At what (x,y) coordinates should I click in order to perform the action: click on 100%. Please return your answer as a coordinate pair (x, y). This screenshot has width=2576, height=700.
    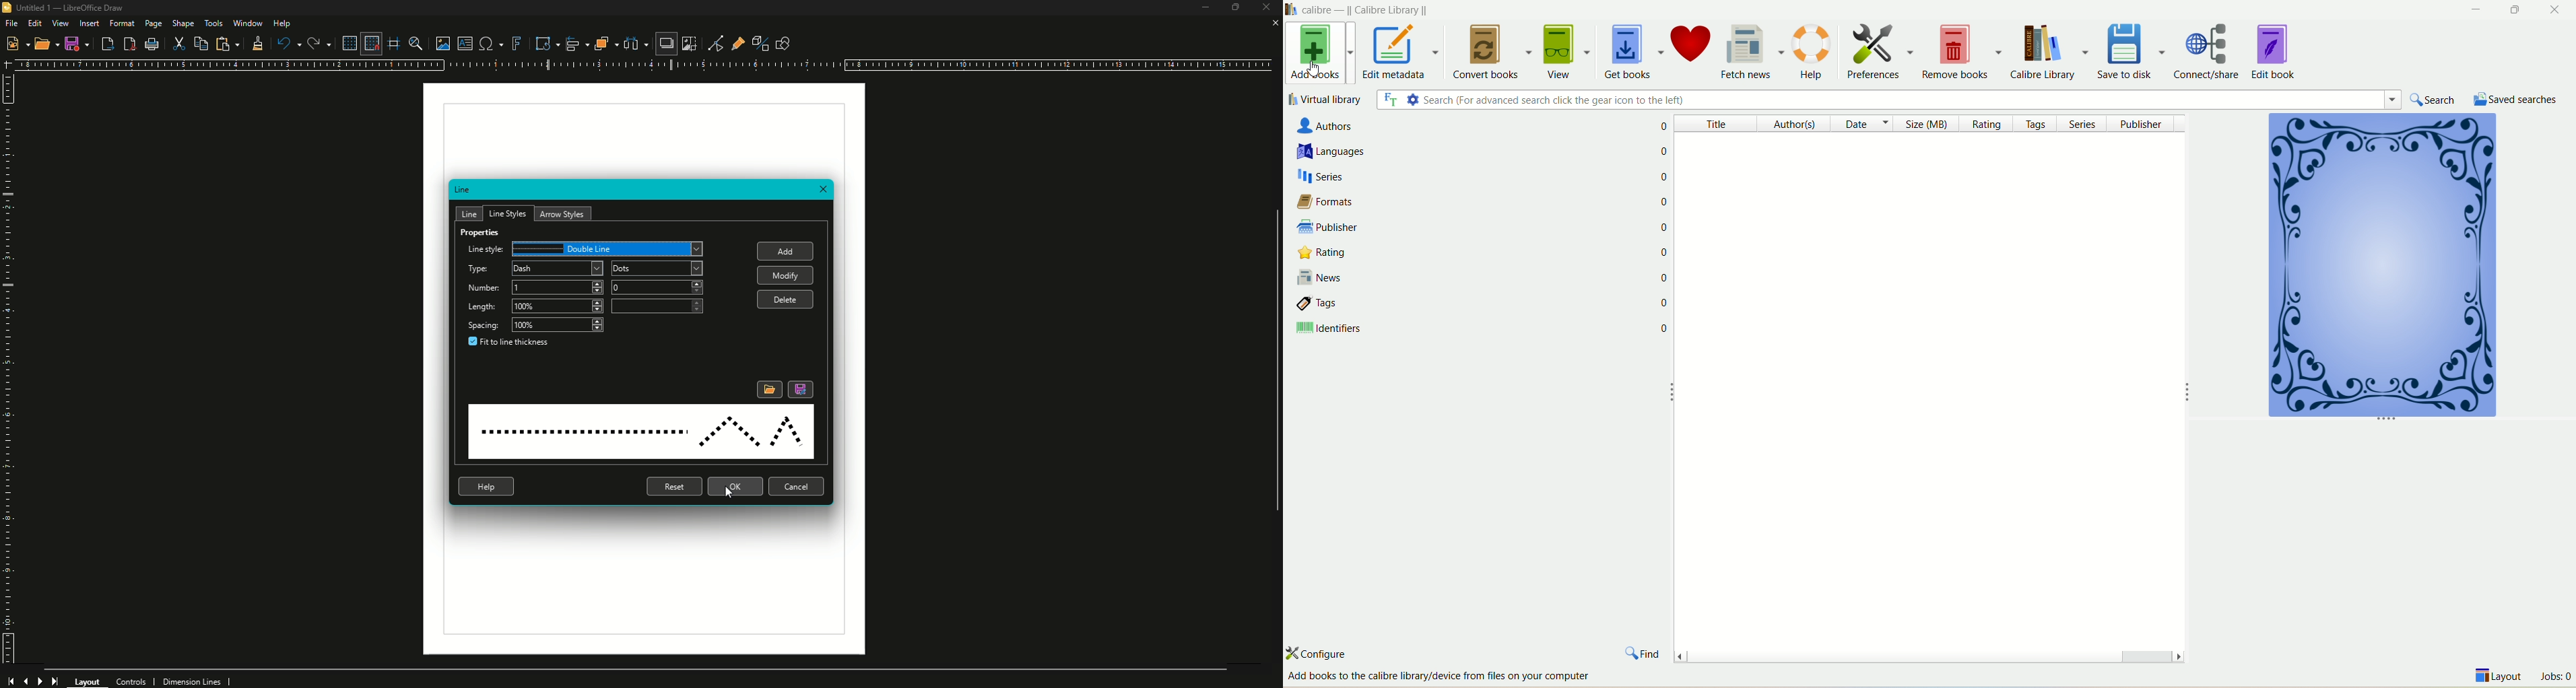
    Looking at the image, I should click on (657, 305).